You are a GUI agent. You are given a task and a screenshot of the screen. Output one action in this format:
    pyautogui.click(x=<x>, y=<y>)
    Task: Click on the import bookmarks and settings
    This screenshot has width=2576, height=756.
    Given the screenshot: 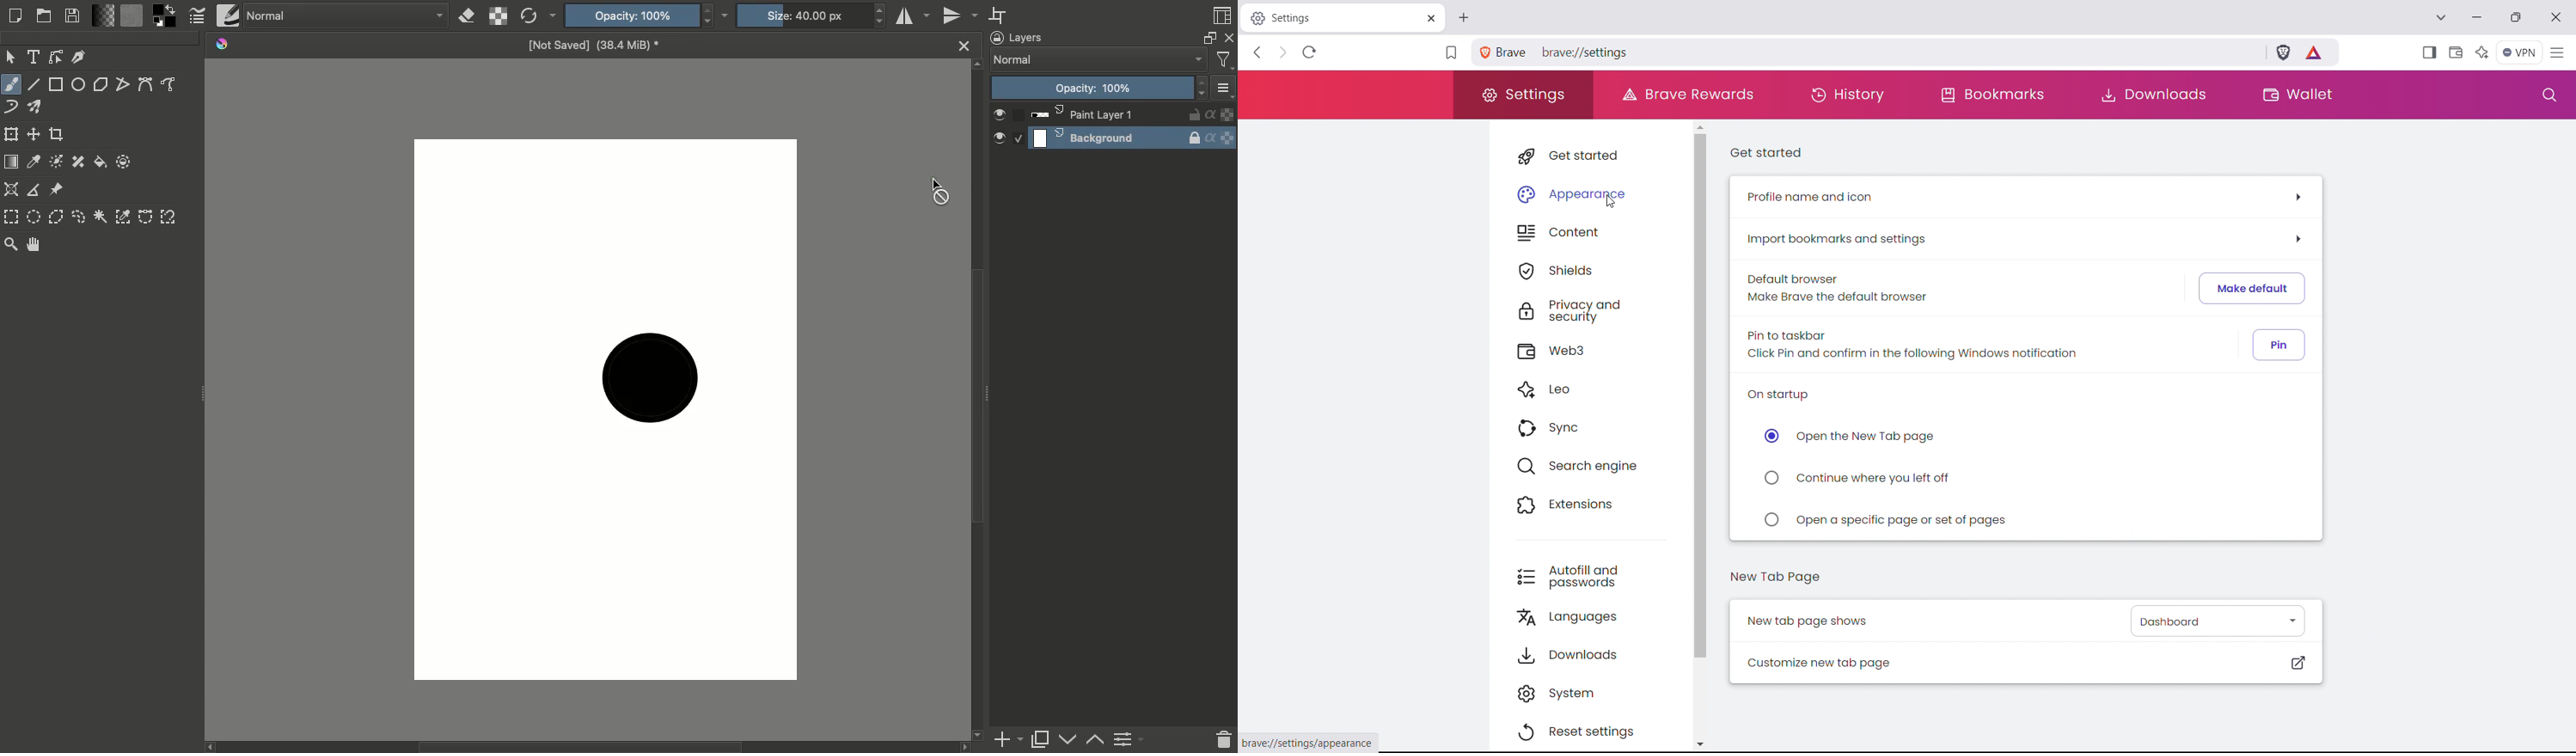 What is the action you would take?
    pyautogui.click(x=2024, y=239)
    